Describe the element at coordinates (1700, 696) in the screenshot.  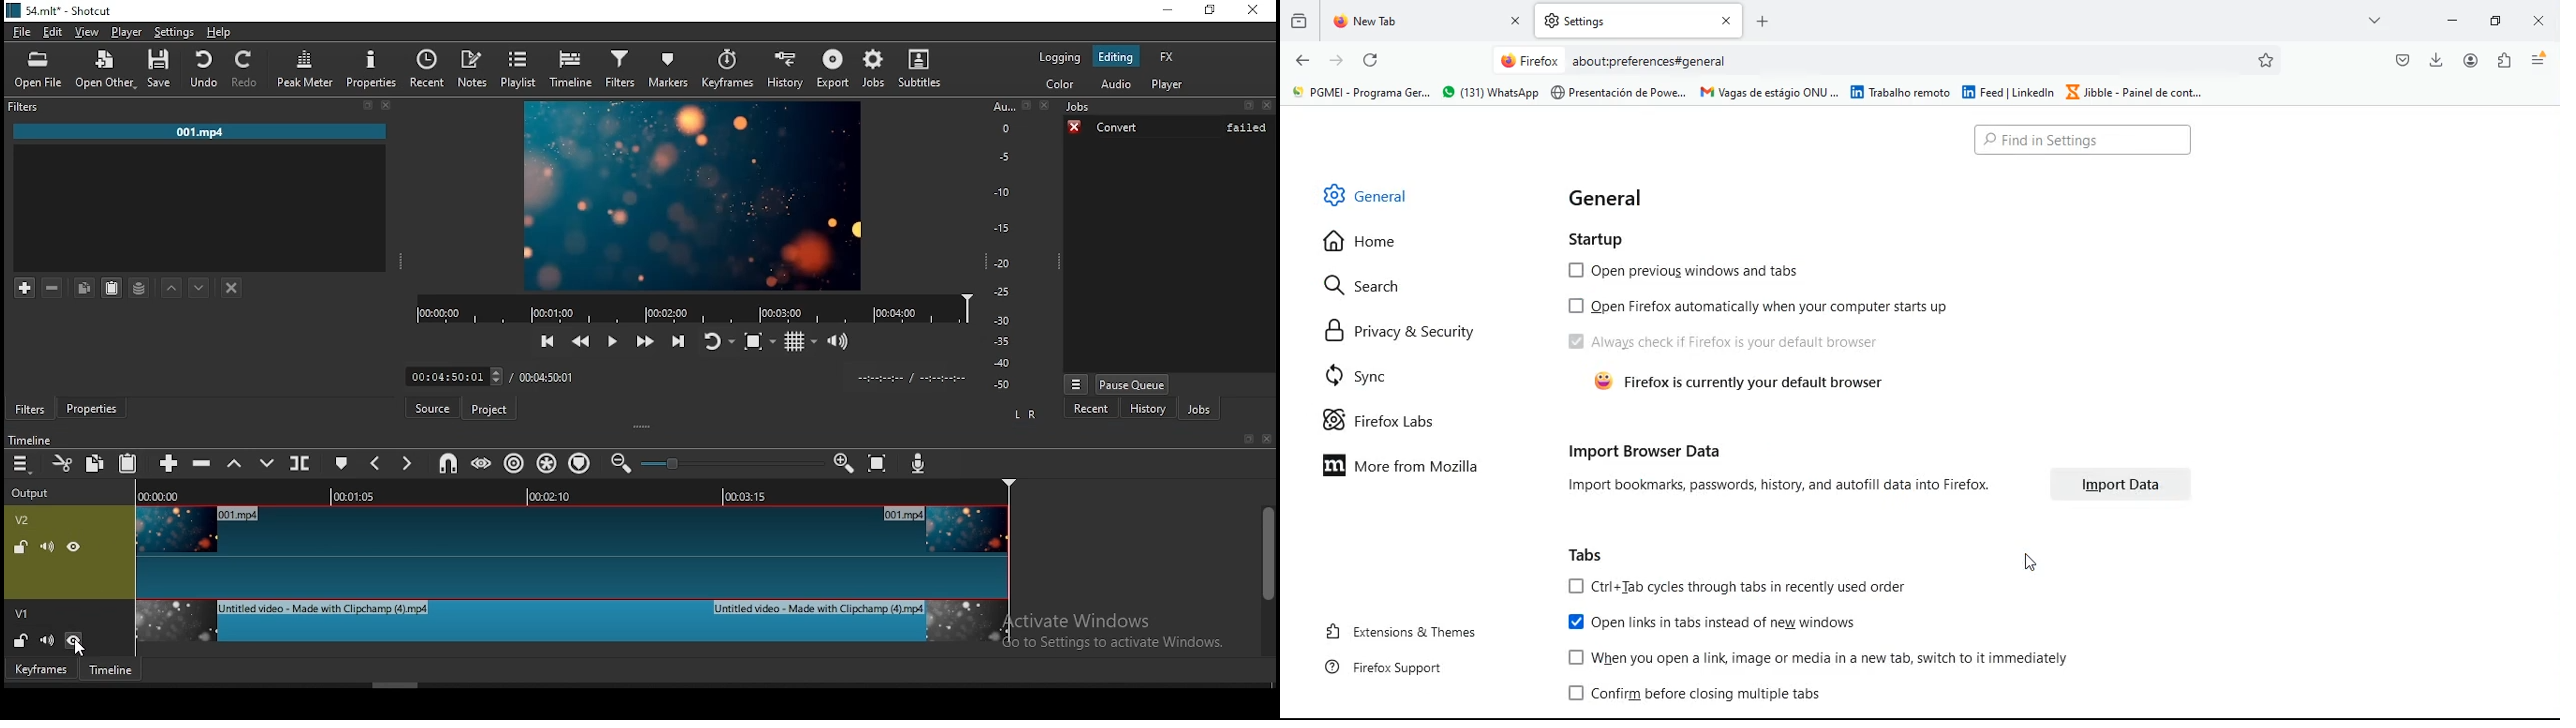
I see `confirm before closing multiple tabs` at that location.